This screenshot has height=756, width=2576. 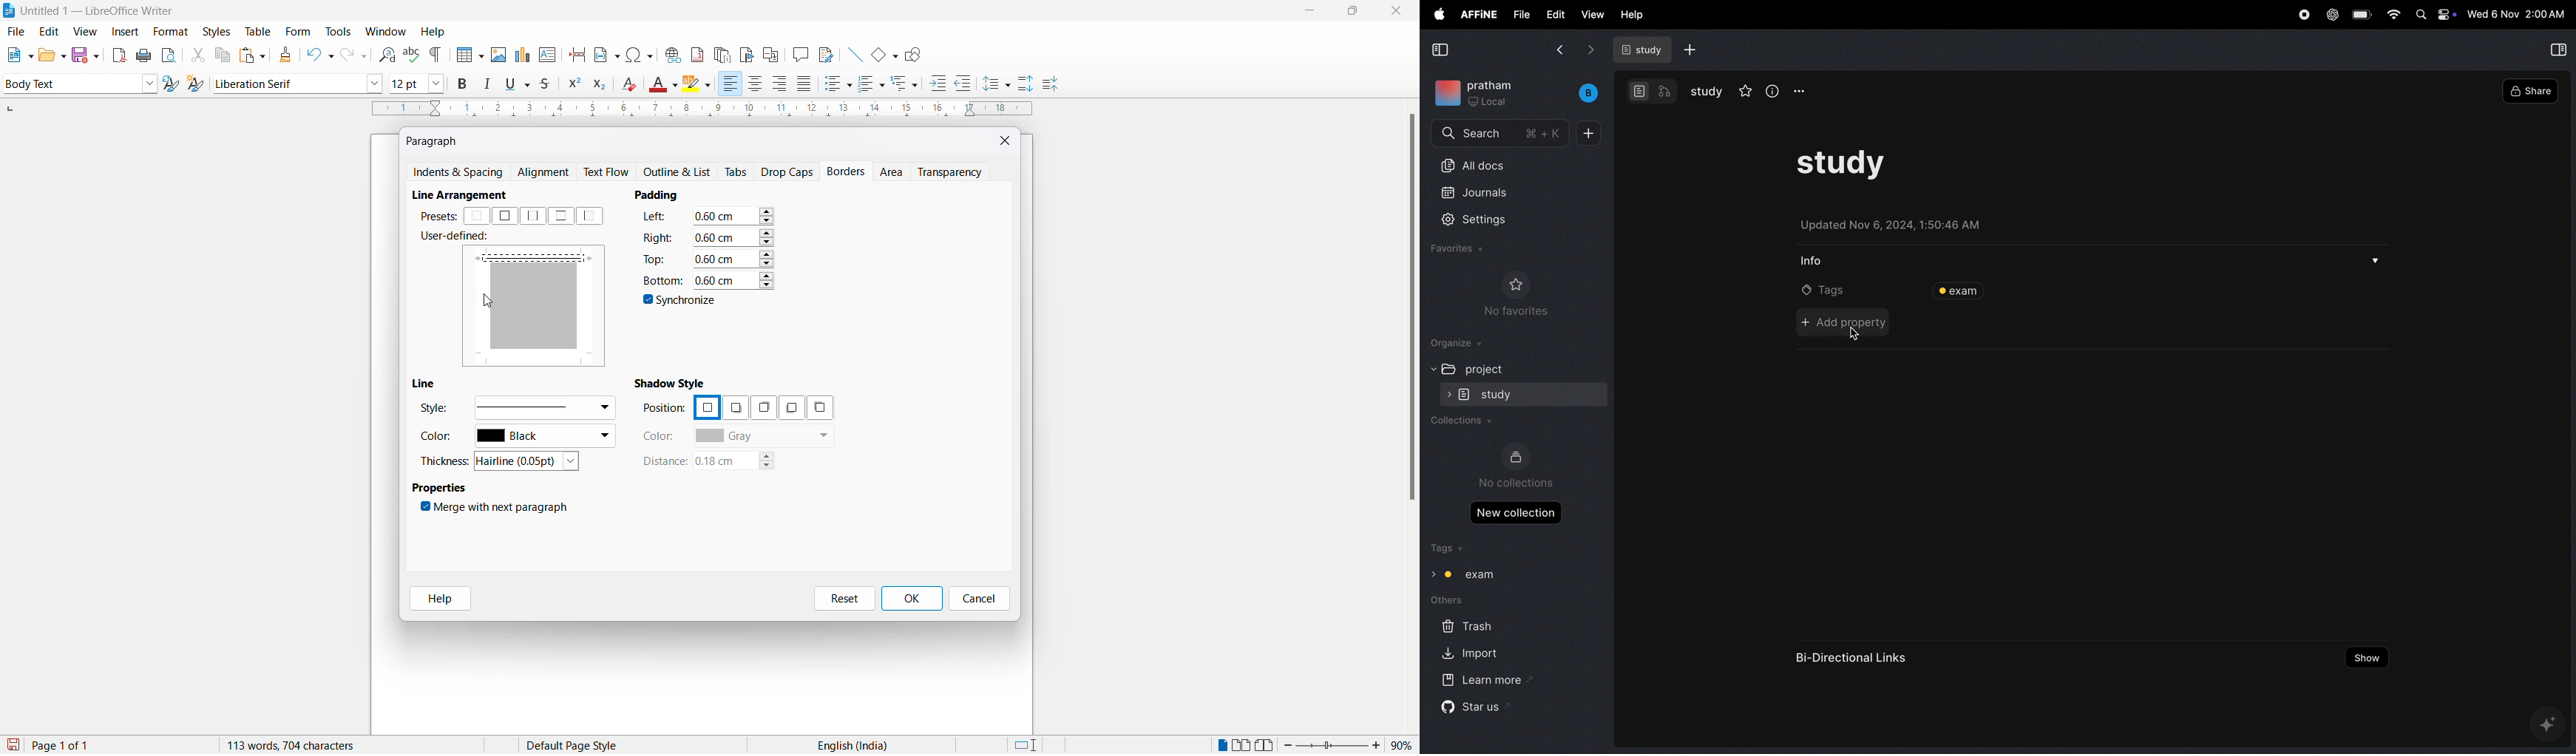 I want to click on total page and current page, so click(x=74, y=746).